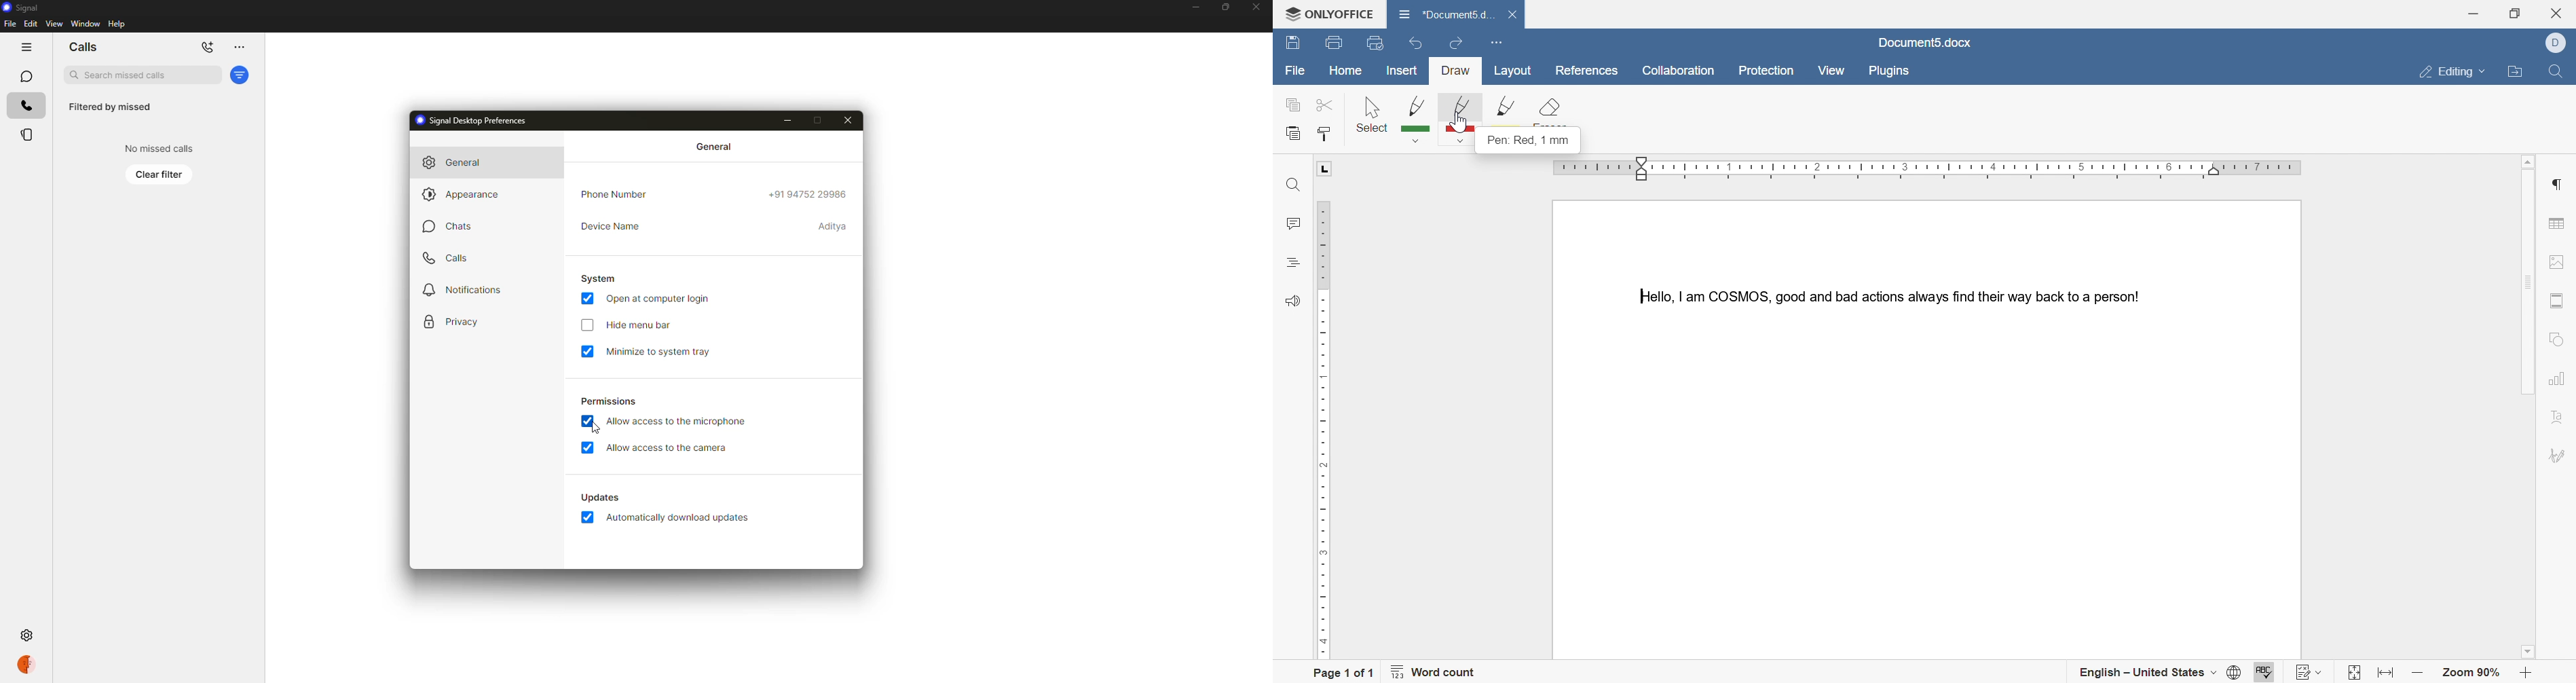 This screenshot has width=2576, height=700. I want to click on enabled, so click(589, 448).